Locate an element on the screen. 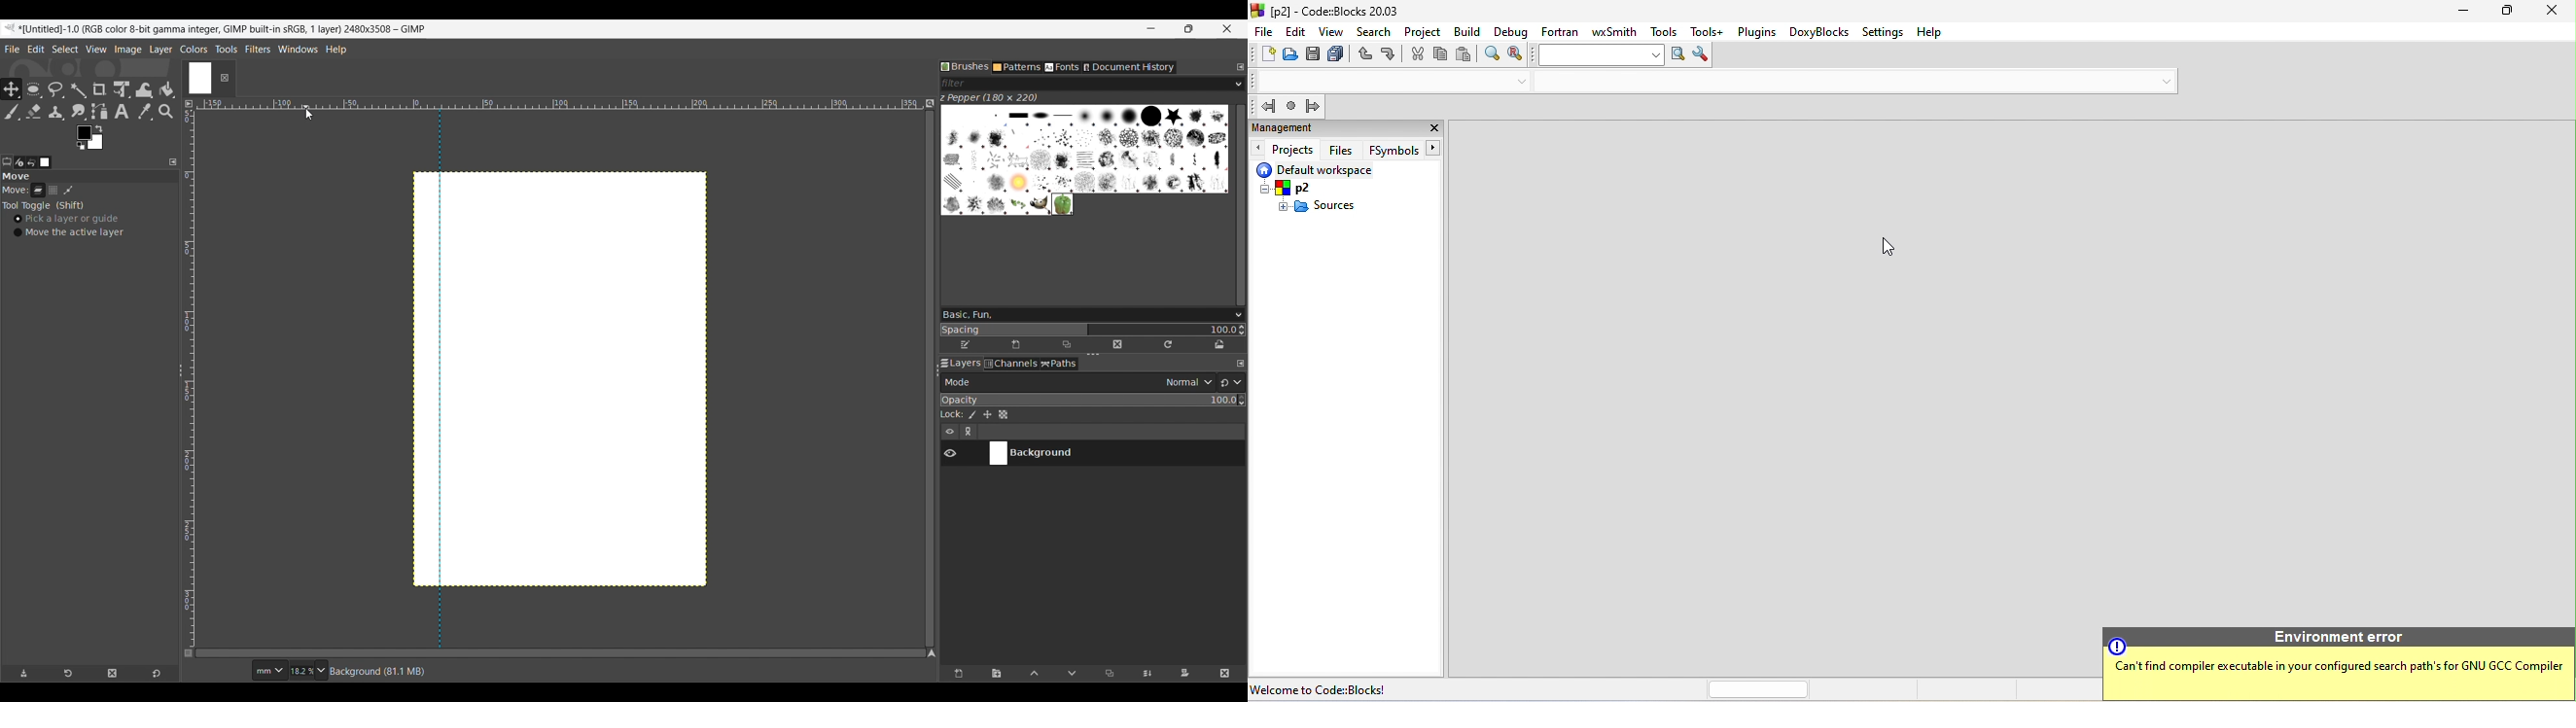 The width and height of the screenshot is (2576, 728). Current cursor co-ordinates is located at coordinates (217, 671).